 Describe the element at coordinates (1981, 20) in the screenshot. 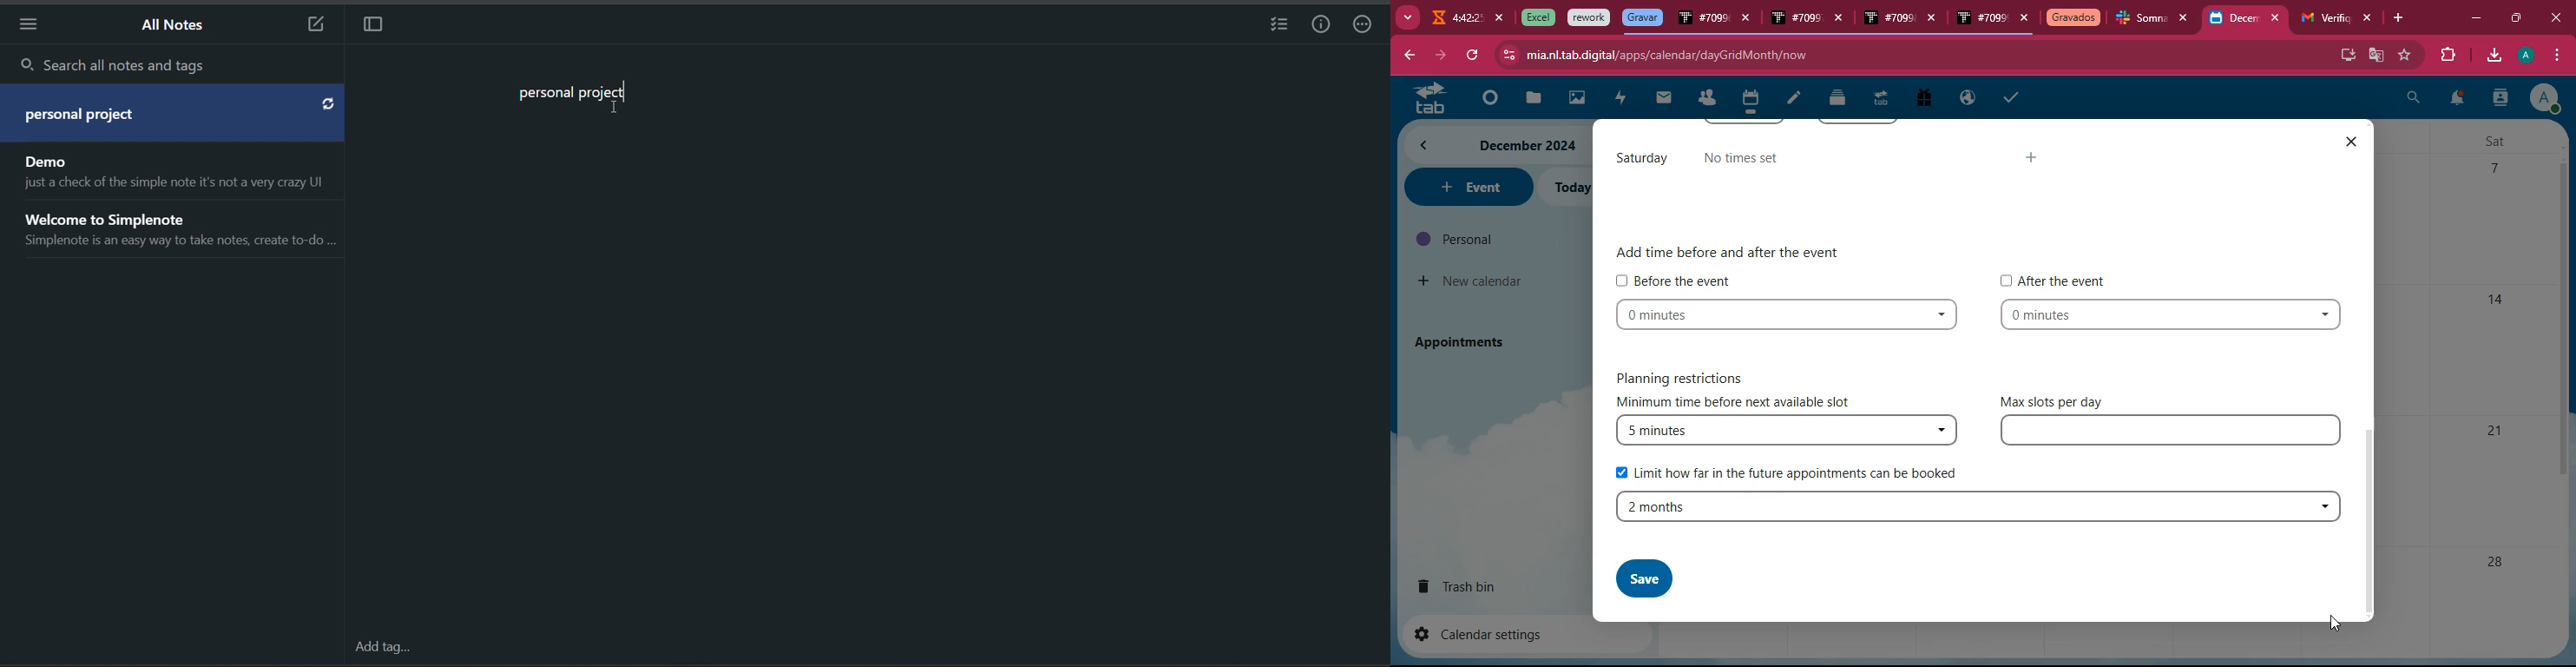

I see `tab` at that location.